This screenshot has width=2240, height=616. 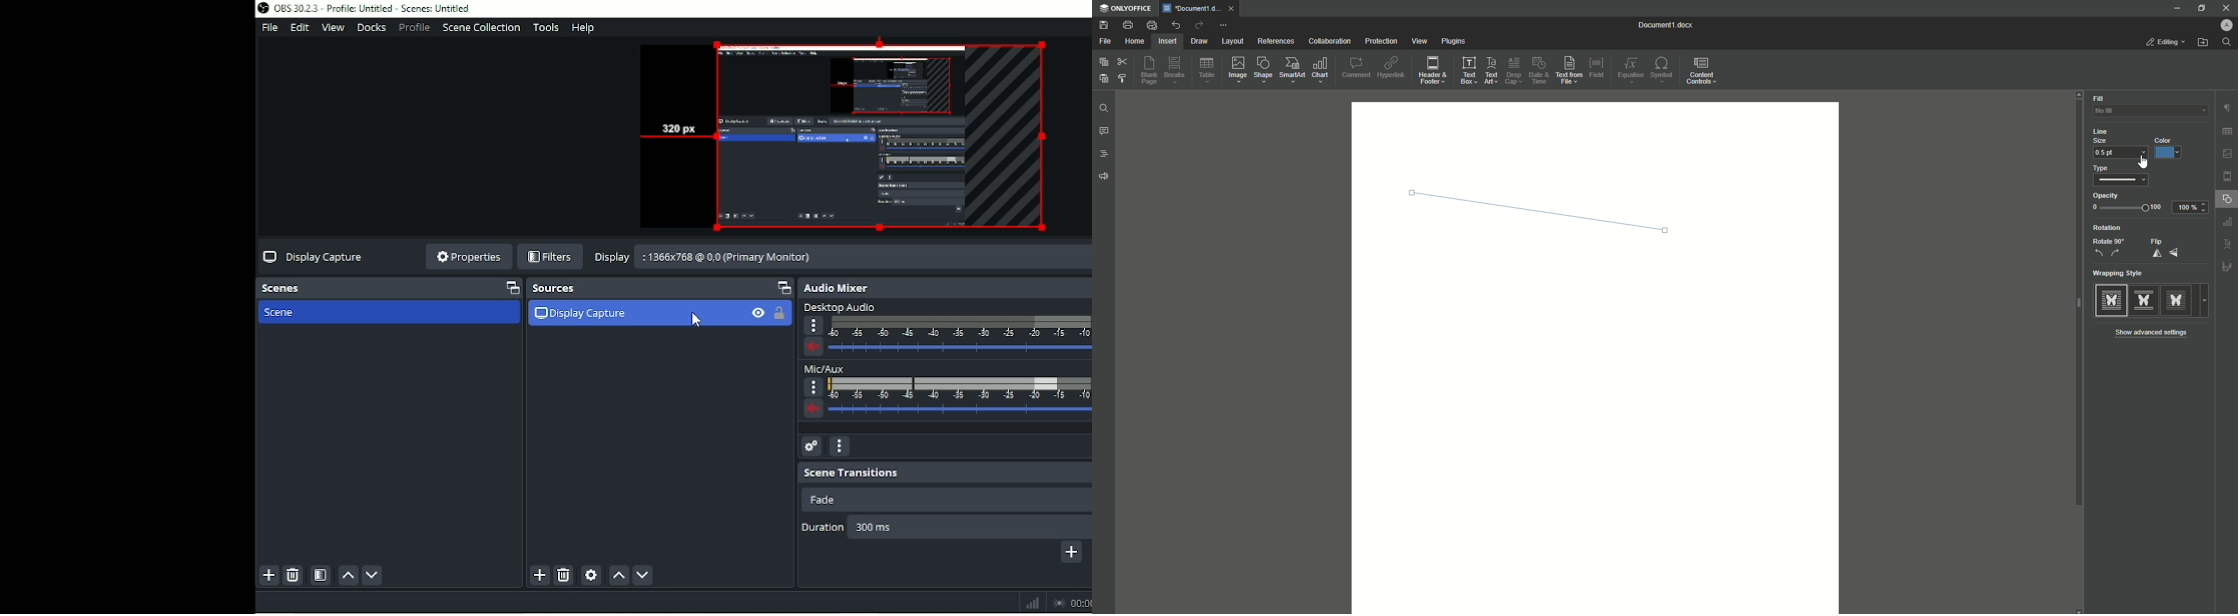 What do you see at coordinates (2099, 99) in the screenshot?
I see `Fill` at bounding box center [2099, 99].